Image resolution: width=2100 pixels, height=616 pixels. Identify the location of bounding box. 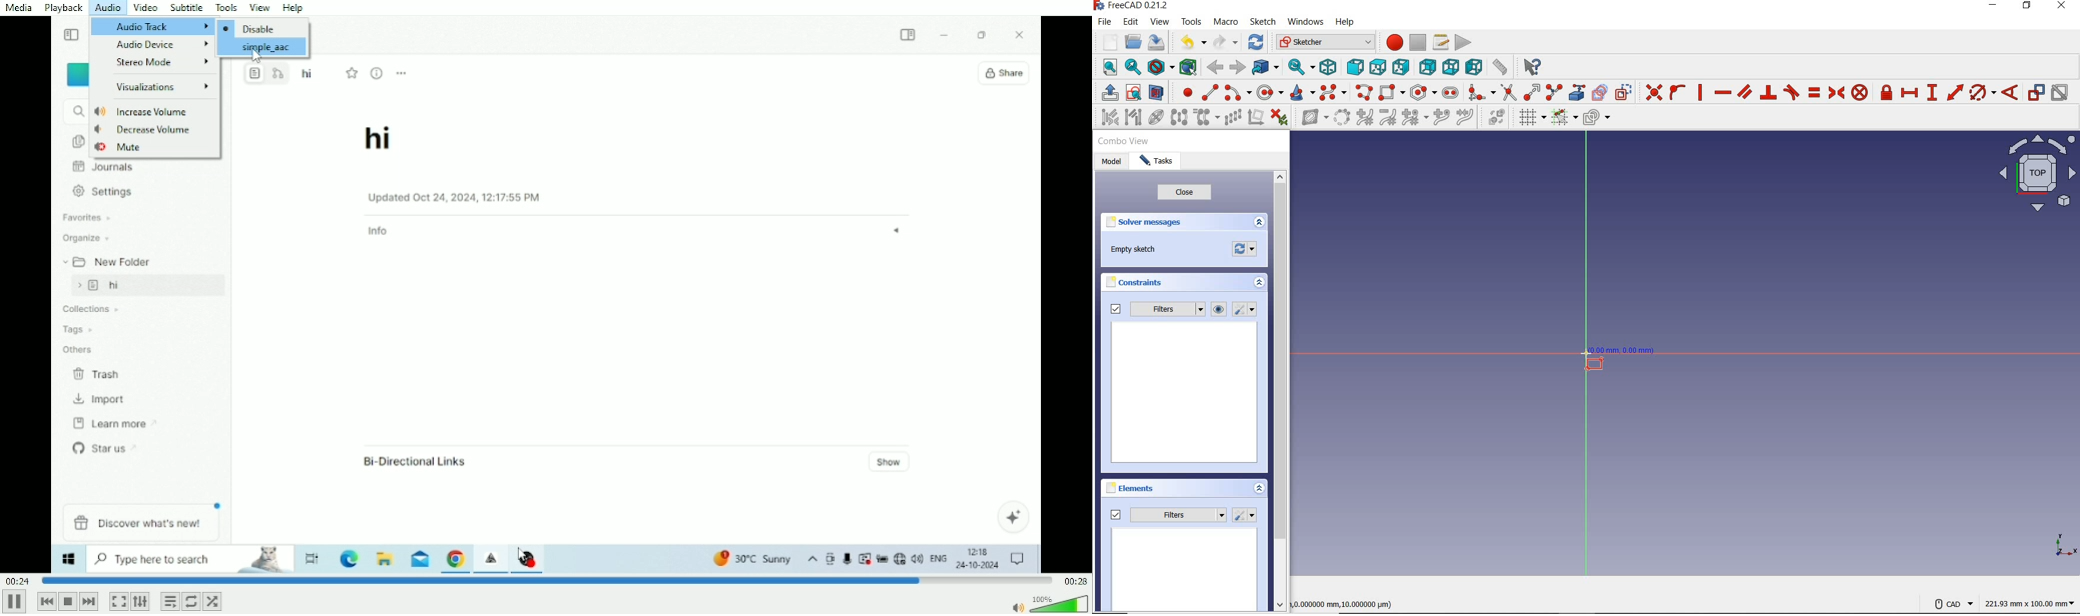
(1187, 66).